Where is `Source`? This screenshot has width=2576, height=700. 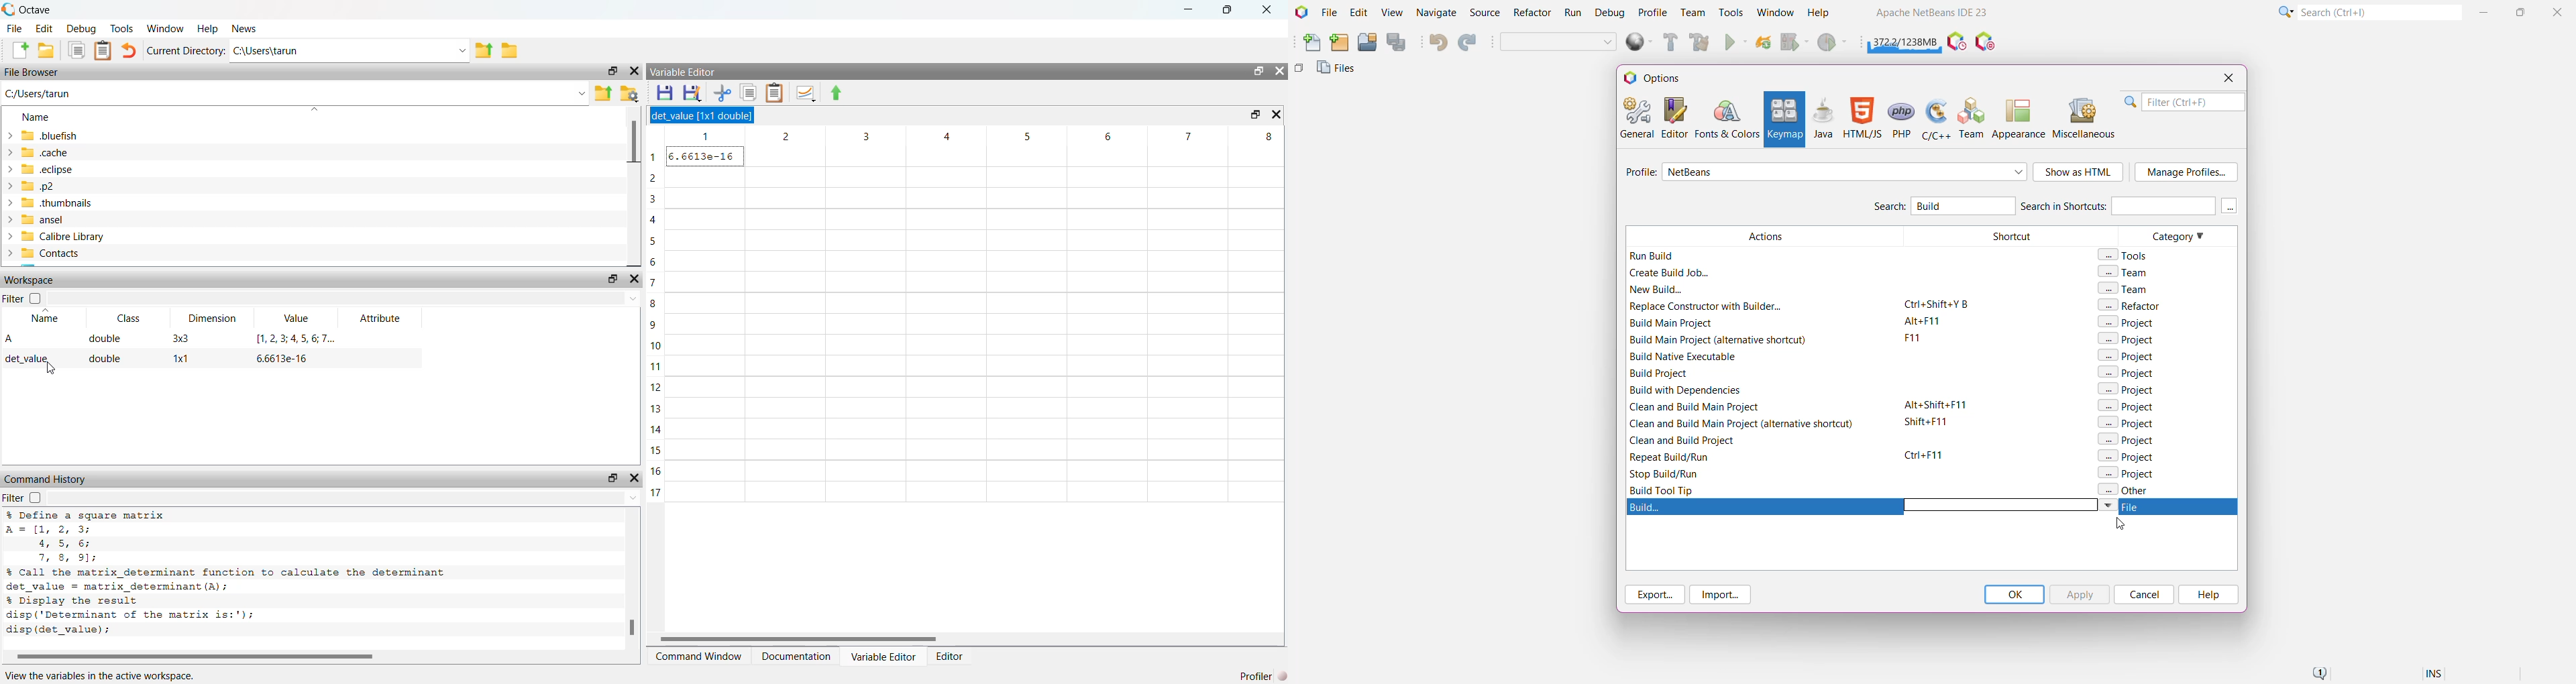
Source is located at coordinates (1487, 13).